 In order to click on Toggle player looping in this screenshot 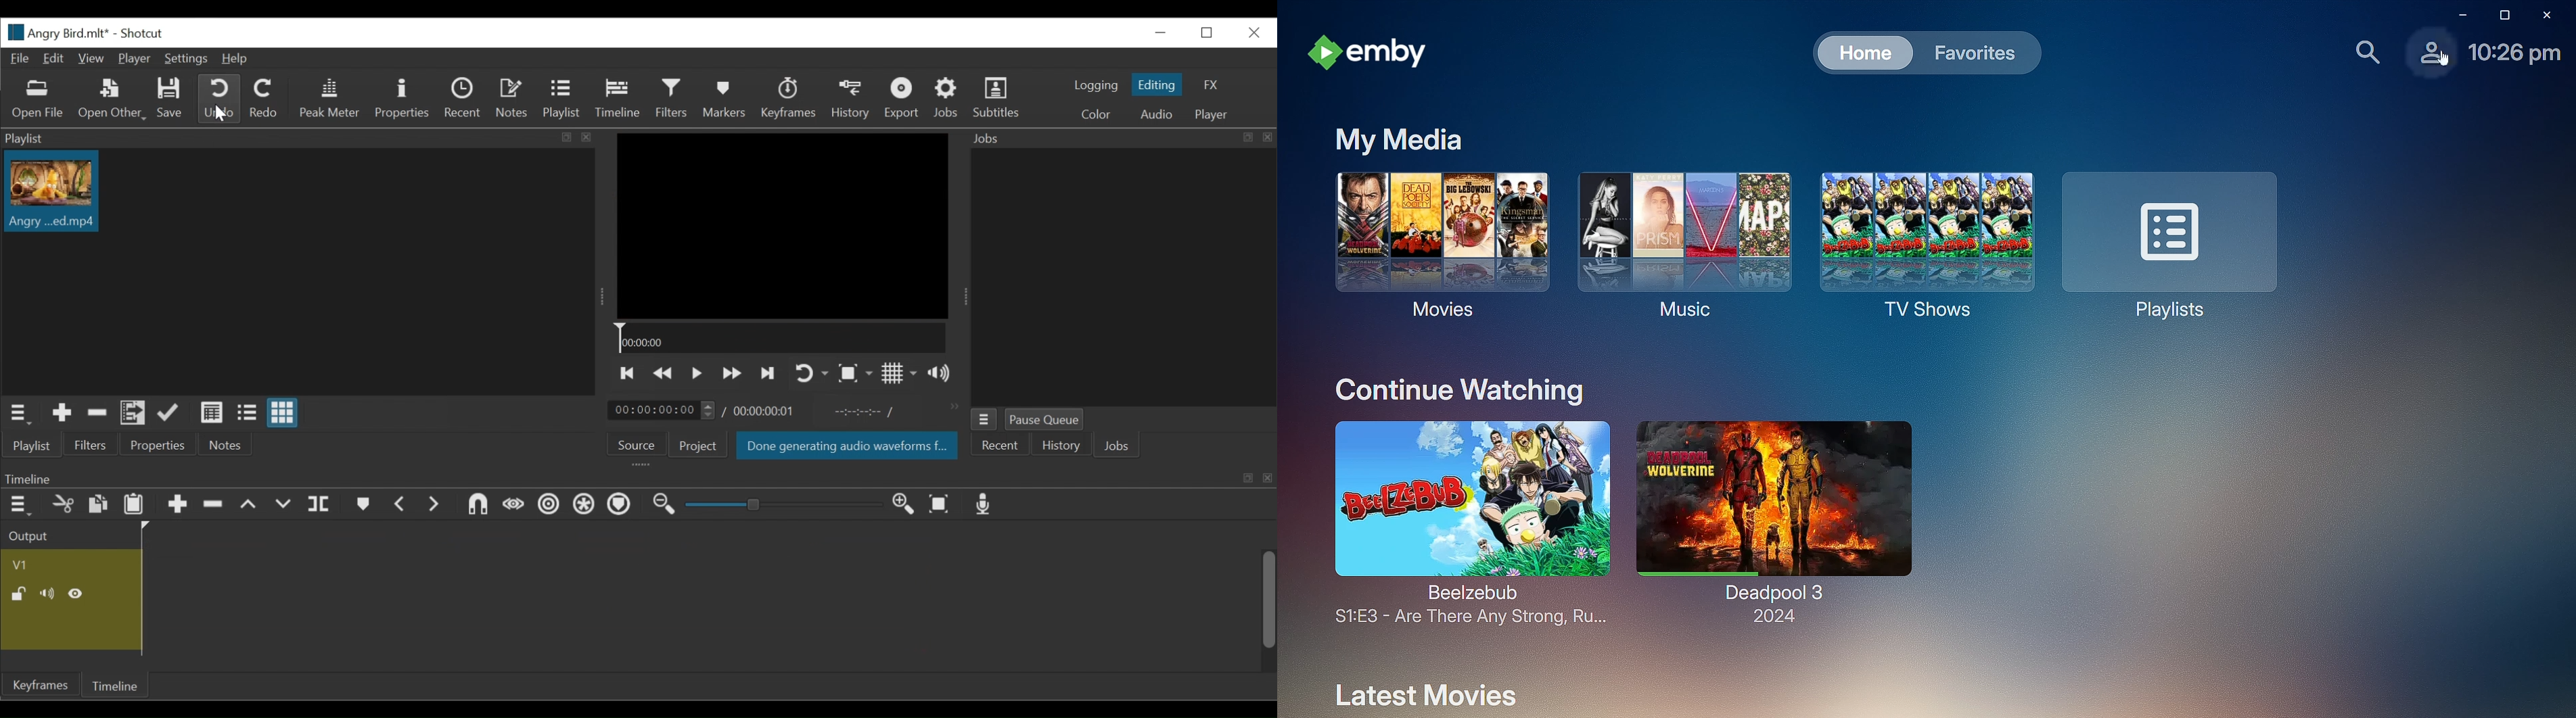, I will do `click(808, 372)`.